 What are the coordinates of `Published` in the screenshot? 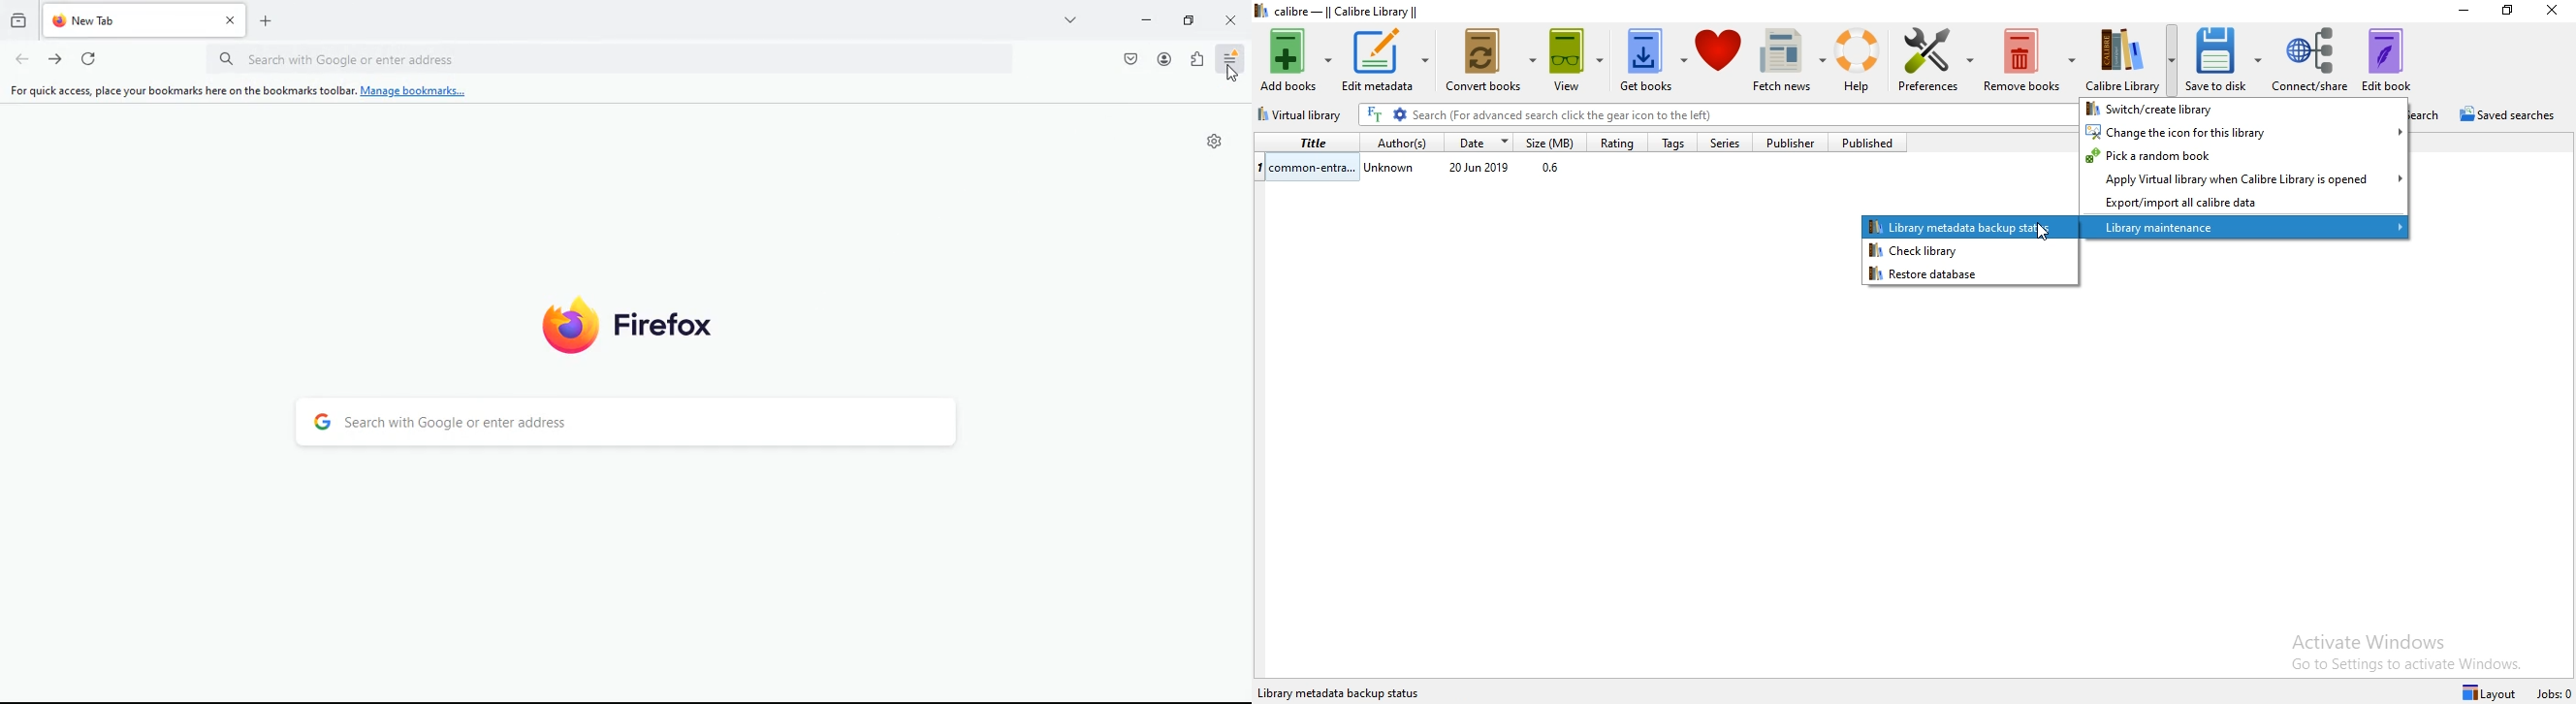 It's located at (1873, 143).